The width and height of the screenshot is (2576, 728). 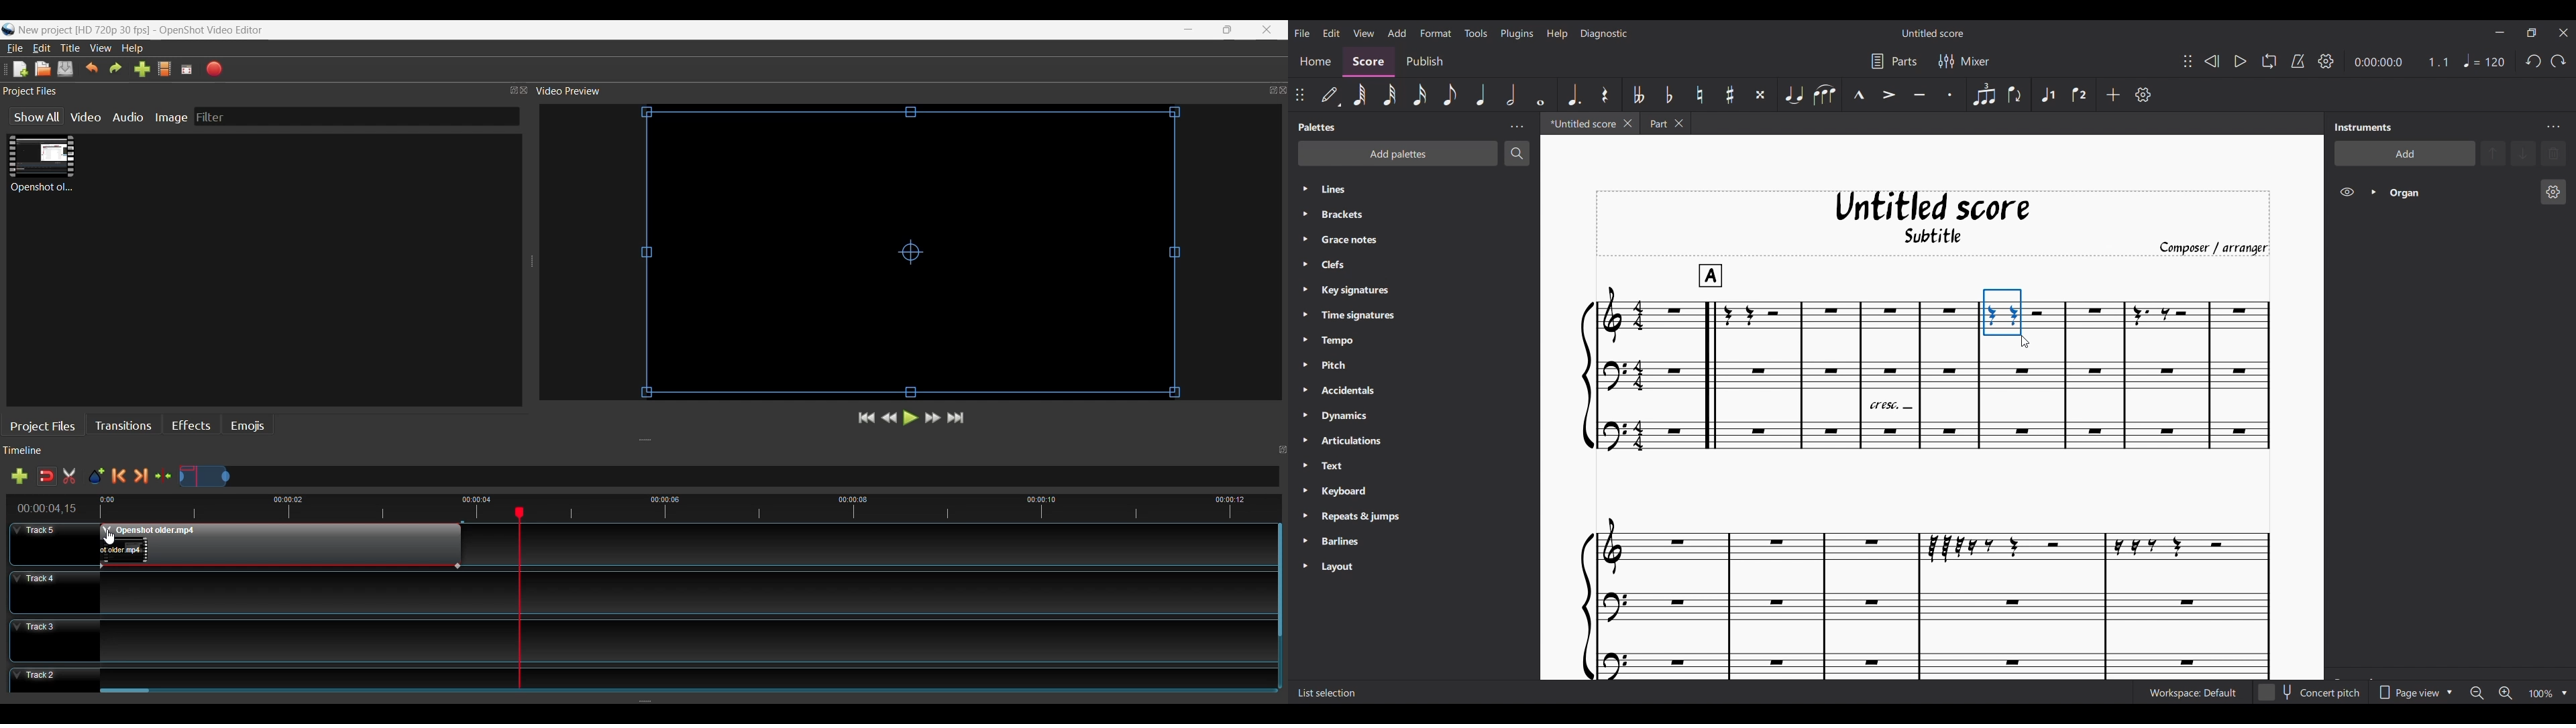 I want to click on Portion selected by cursor, so click(x=2002, y=312).